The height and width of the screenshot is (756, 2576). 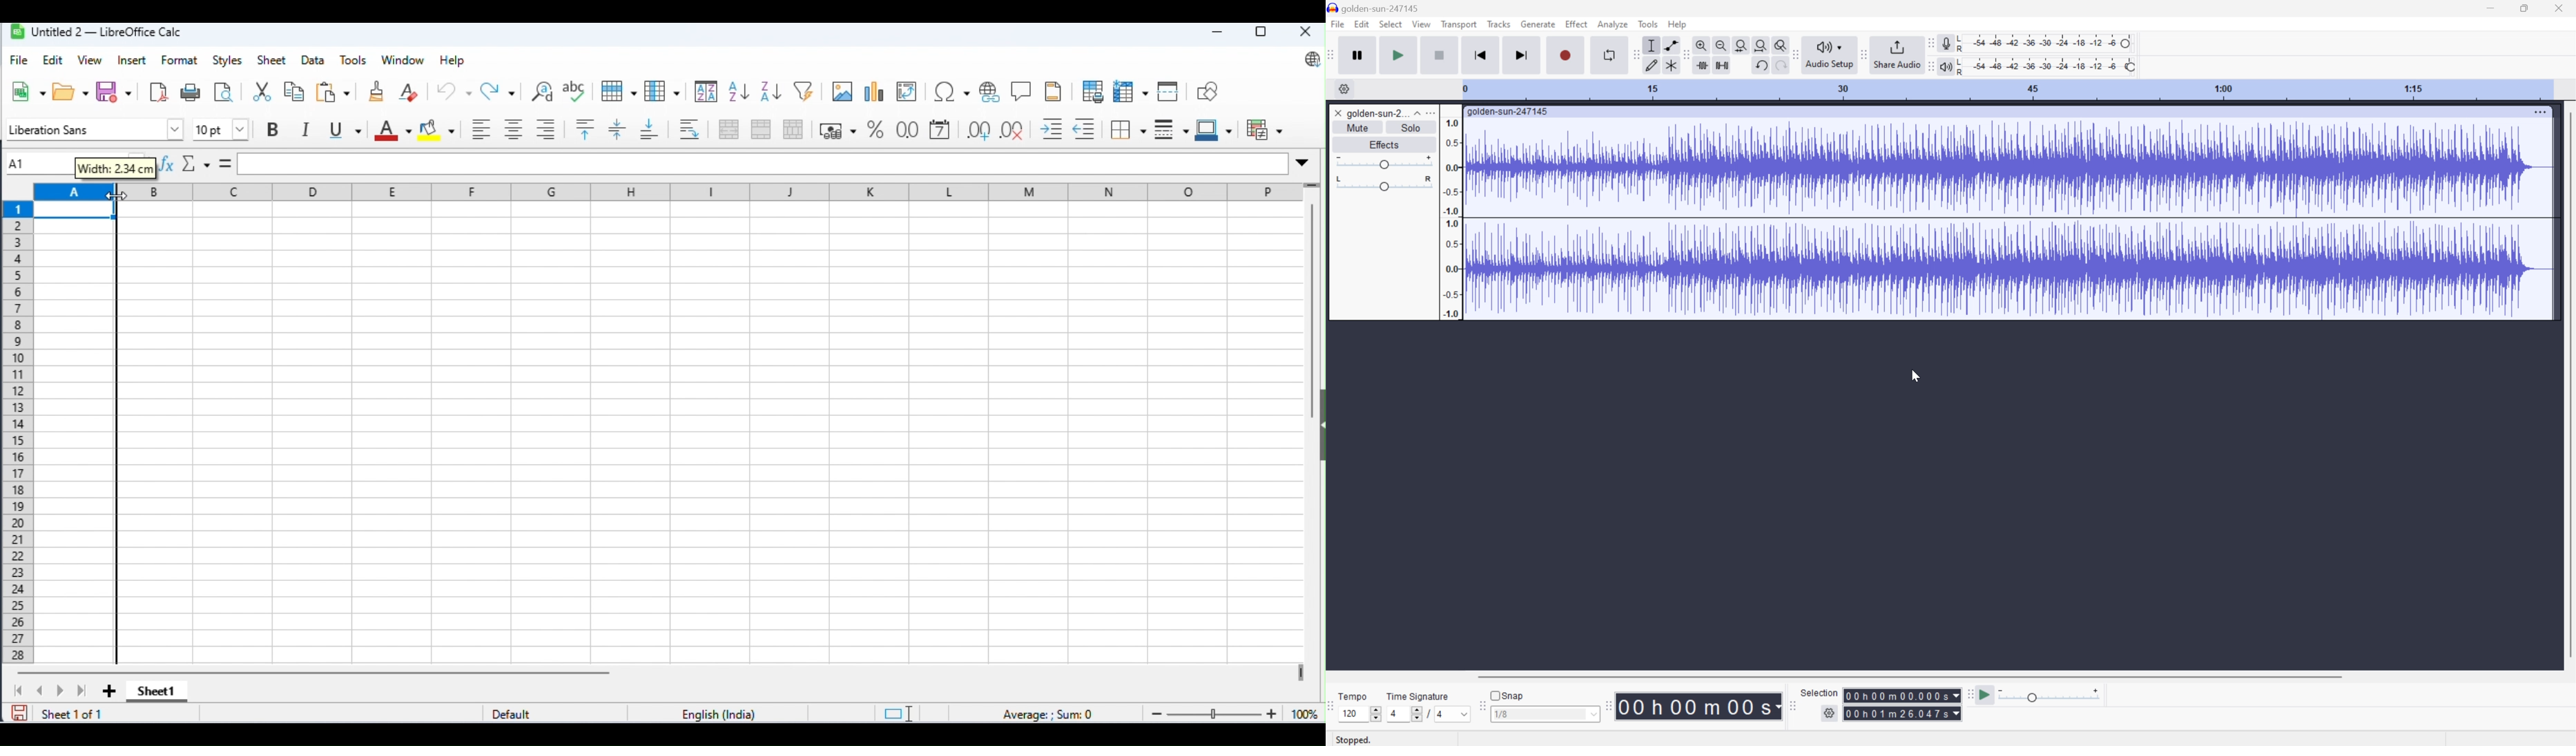 What do you see at coordinates (314, 61) in the screenshot?
I see `data` at bounding box center [314, 61].